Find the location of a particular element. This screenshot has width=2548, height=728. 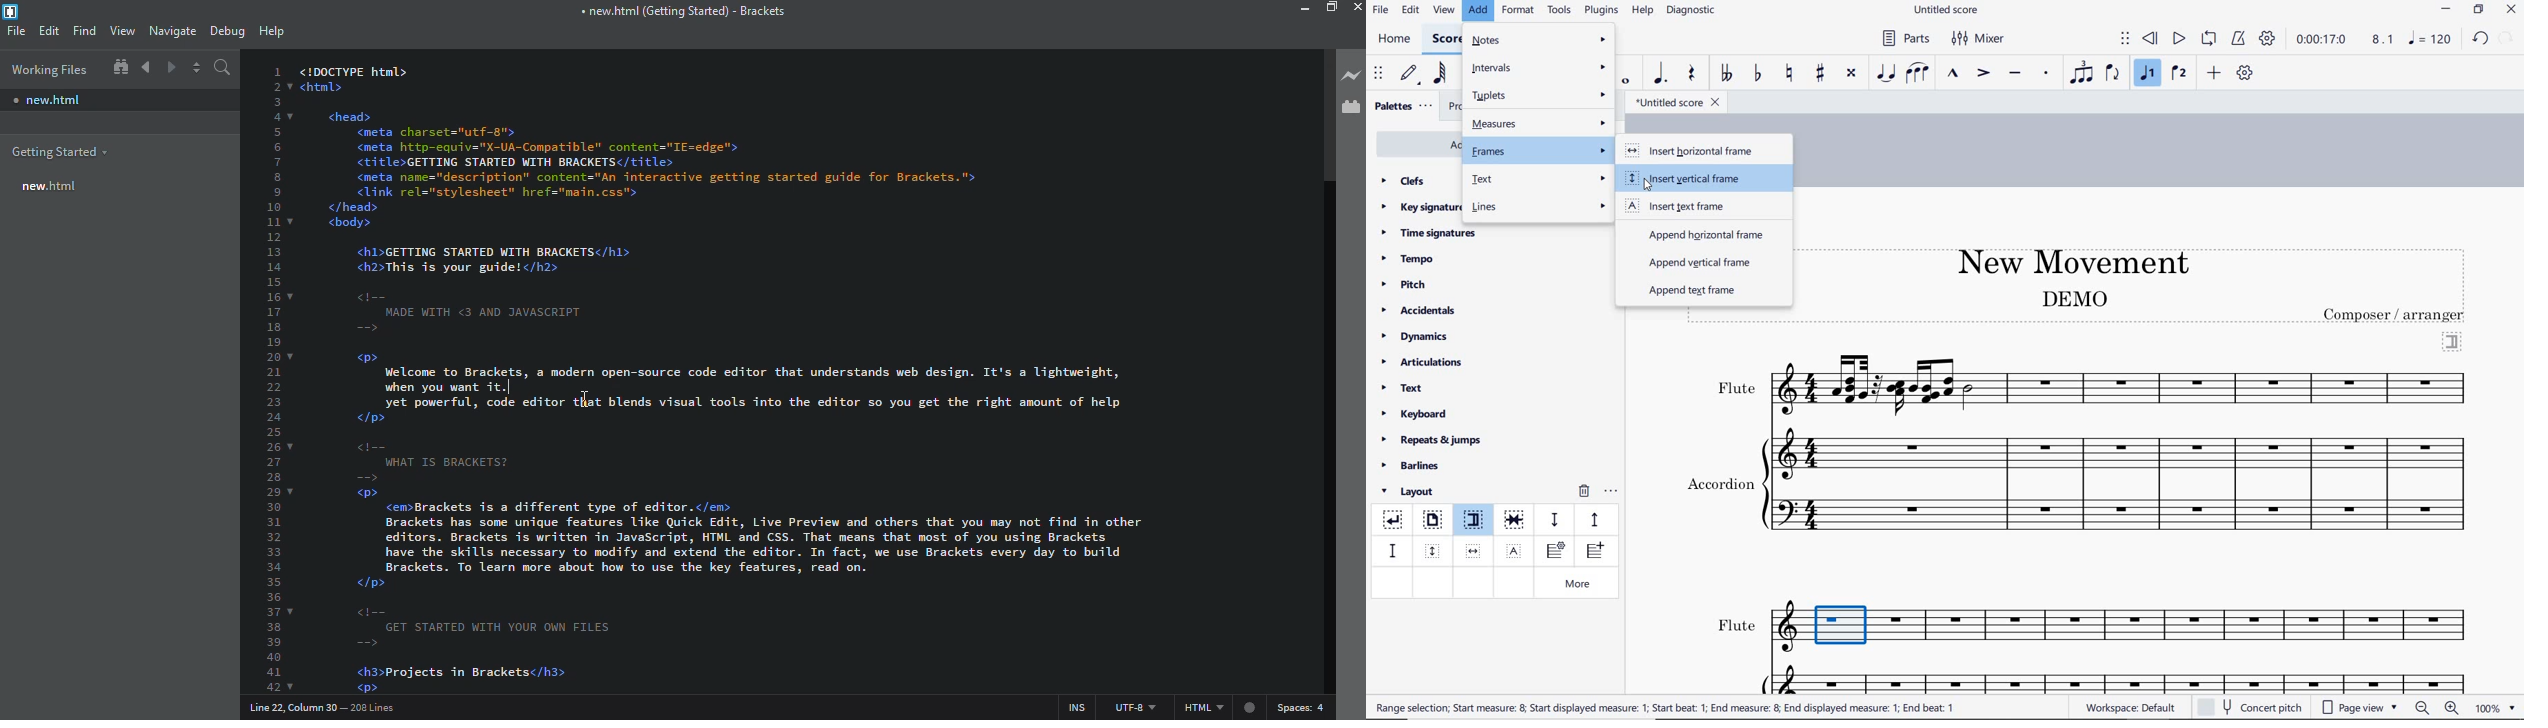

voice 2 is located at coordinates (2180, 74).